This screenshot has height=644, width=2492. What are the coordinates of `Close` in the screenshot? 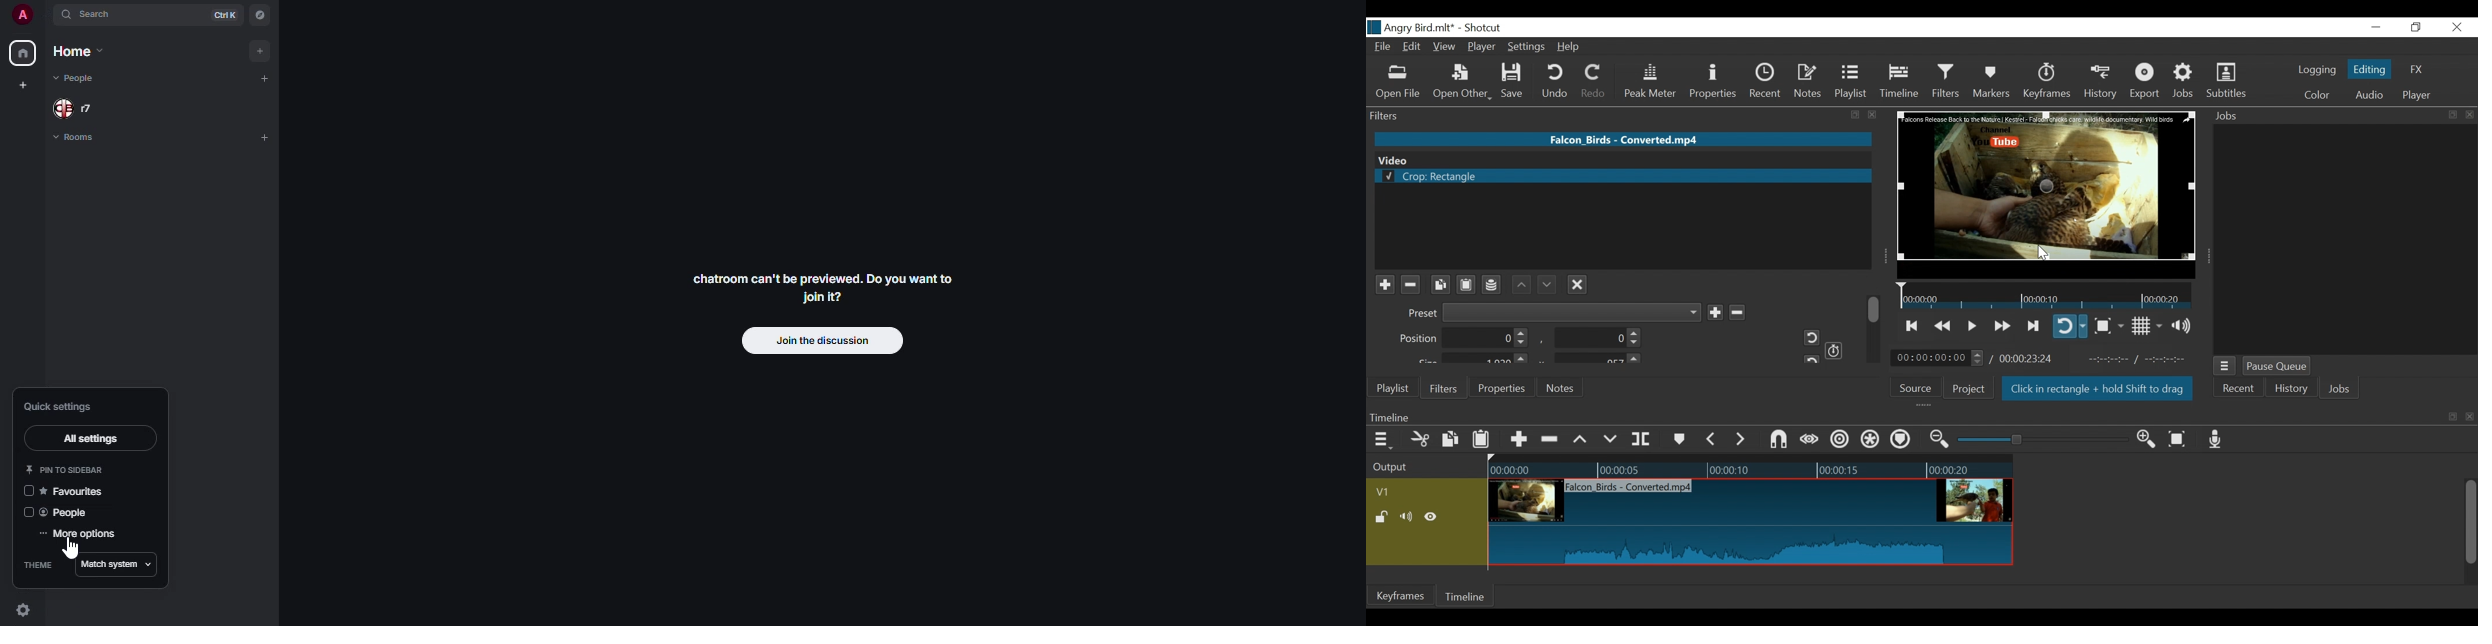 It's located at (2456, 28).